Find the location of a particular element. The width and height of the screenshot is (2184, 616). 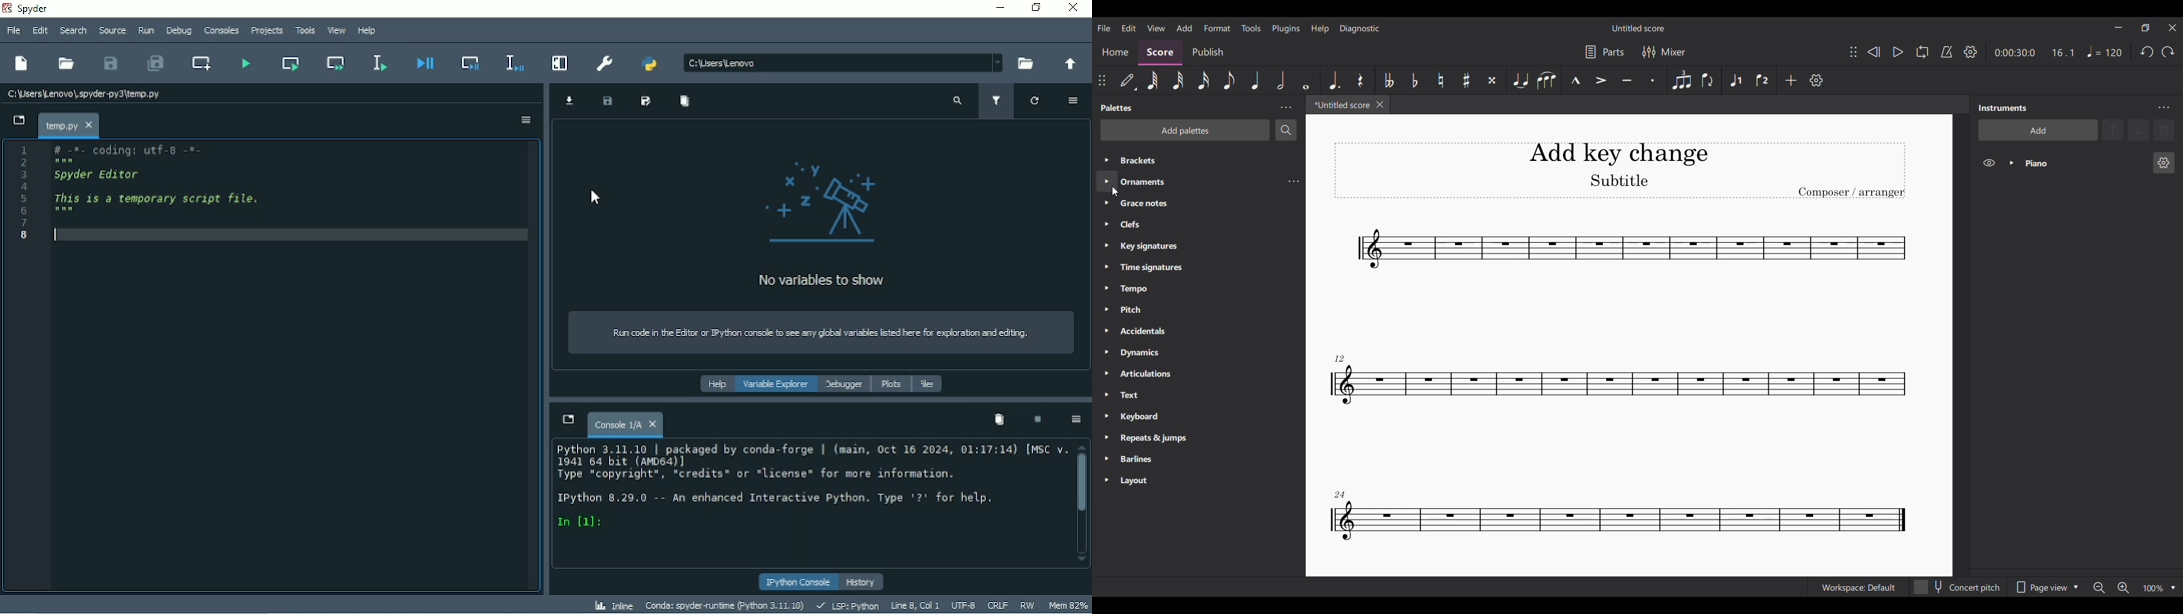

Instruments settings is located at coordinates (2165, 108).